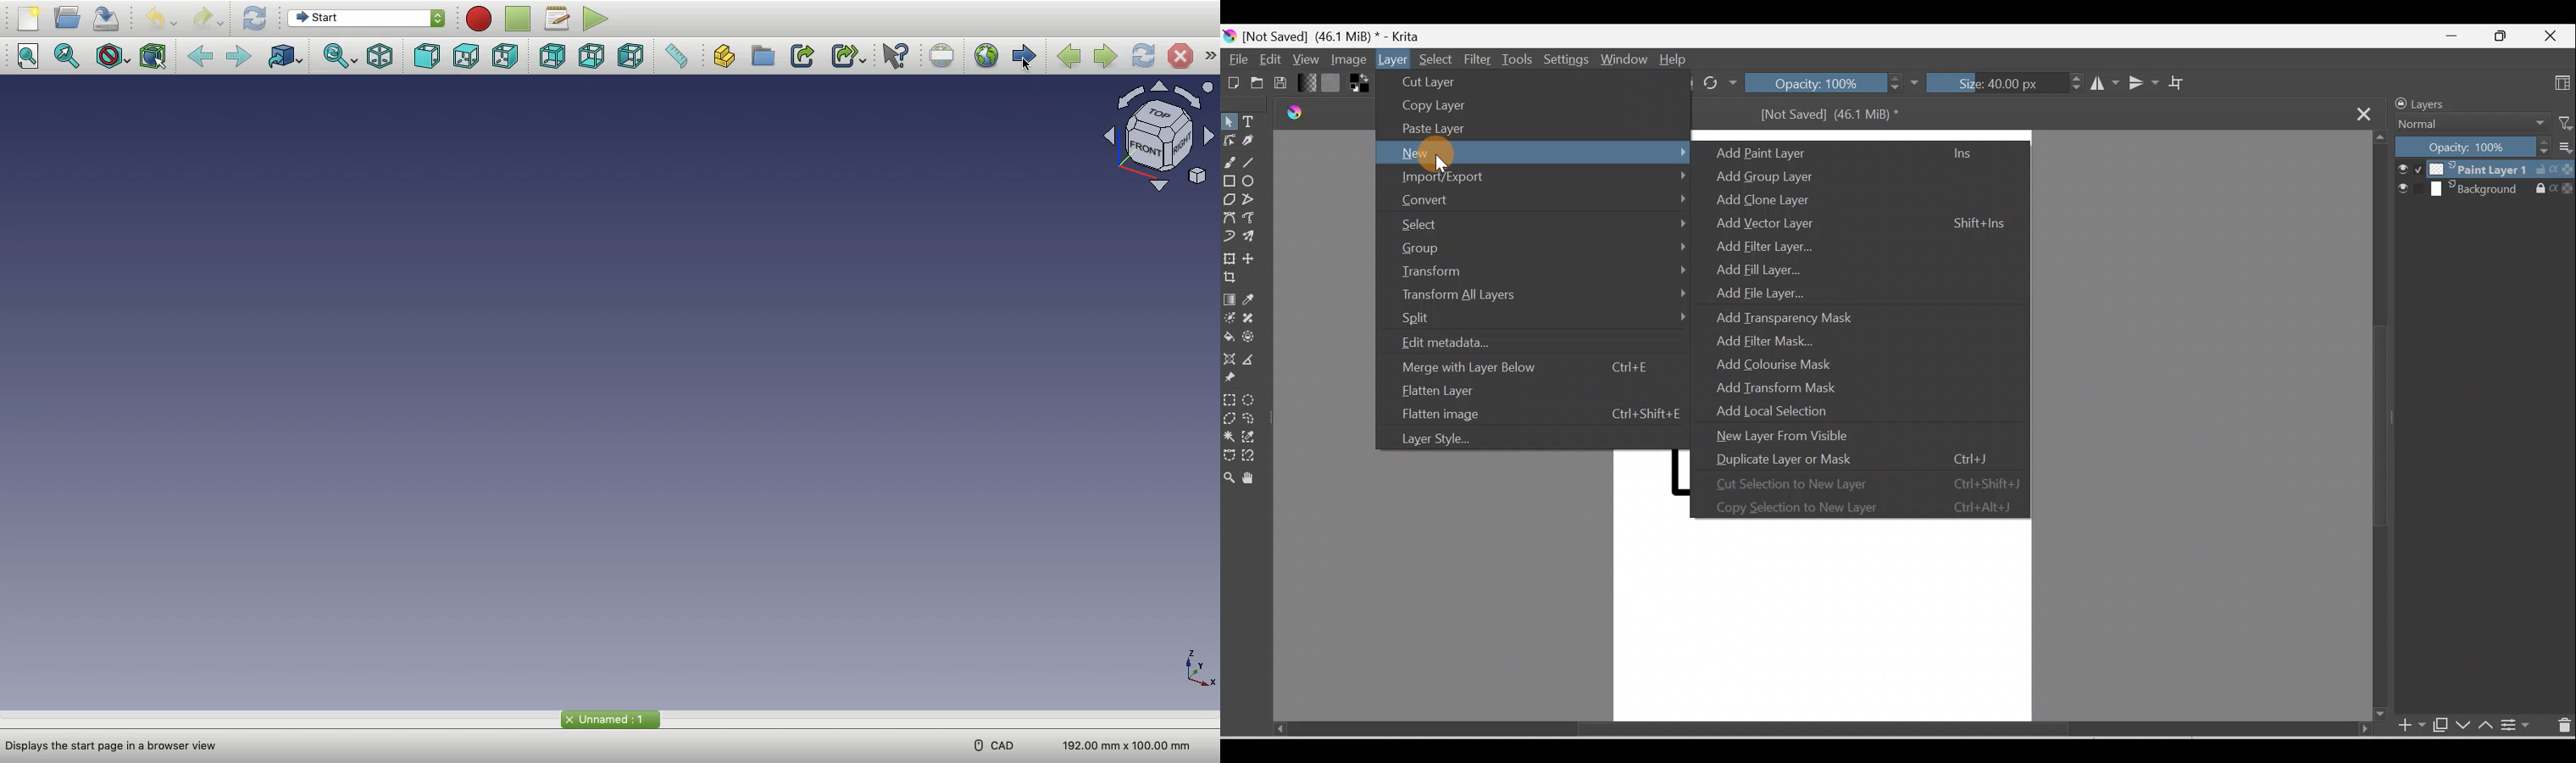 The height and width of the screenshot is (784, 2576). I want to click on Select shapes tool, so click(1232, 121).